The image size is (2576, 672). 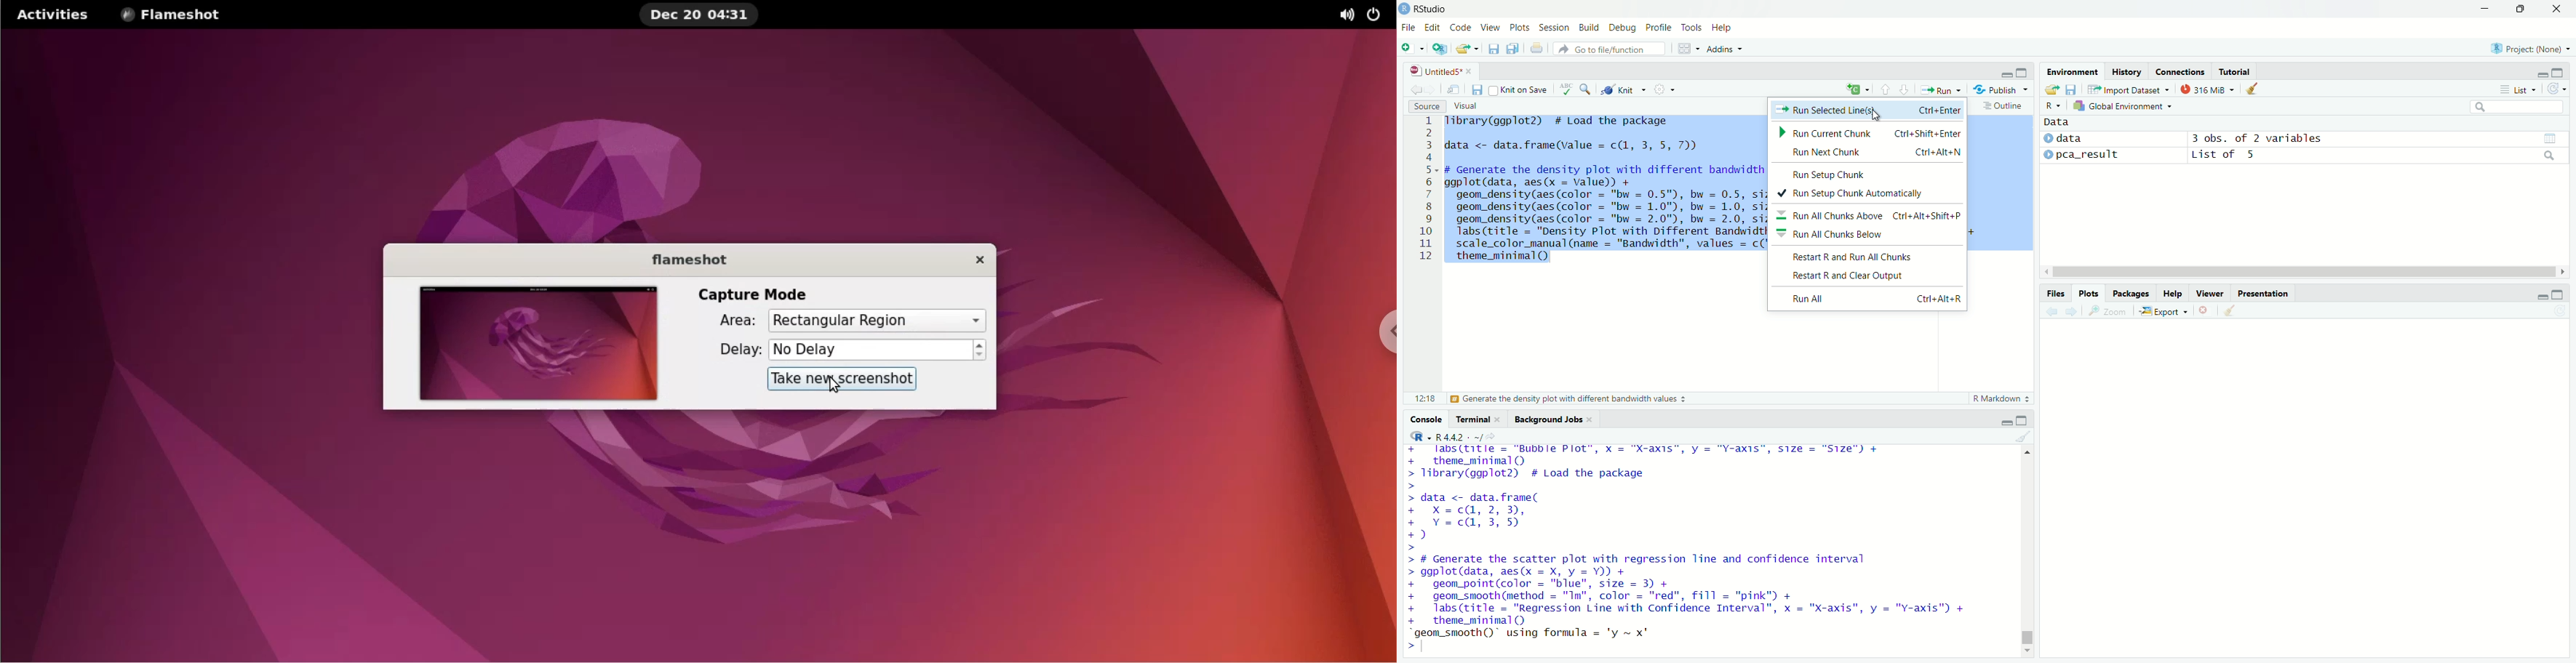 What do you see at coordinates (1658, 26) in the screenshot?
I see `Profile` at bounding box center [1658, 26].